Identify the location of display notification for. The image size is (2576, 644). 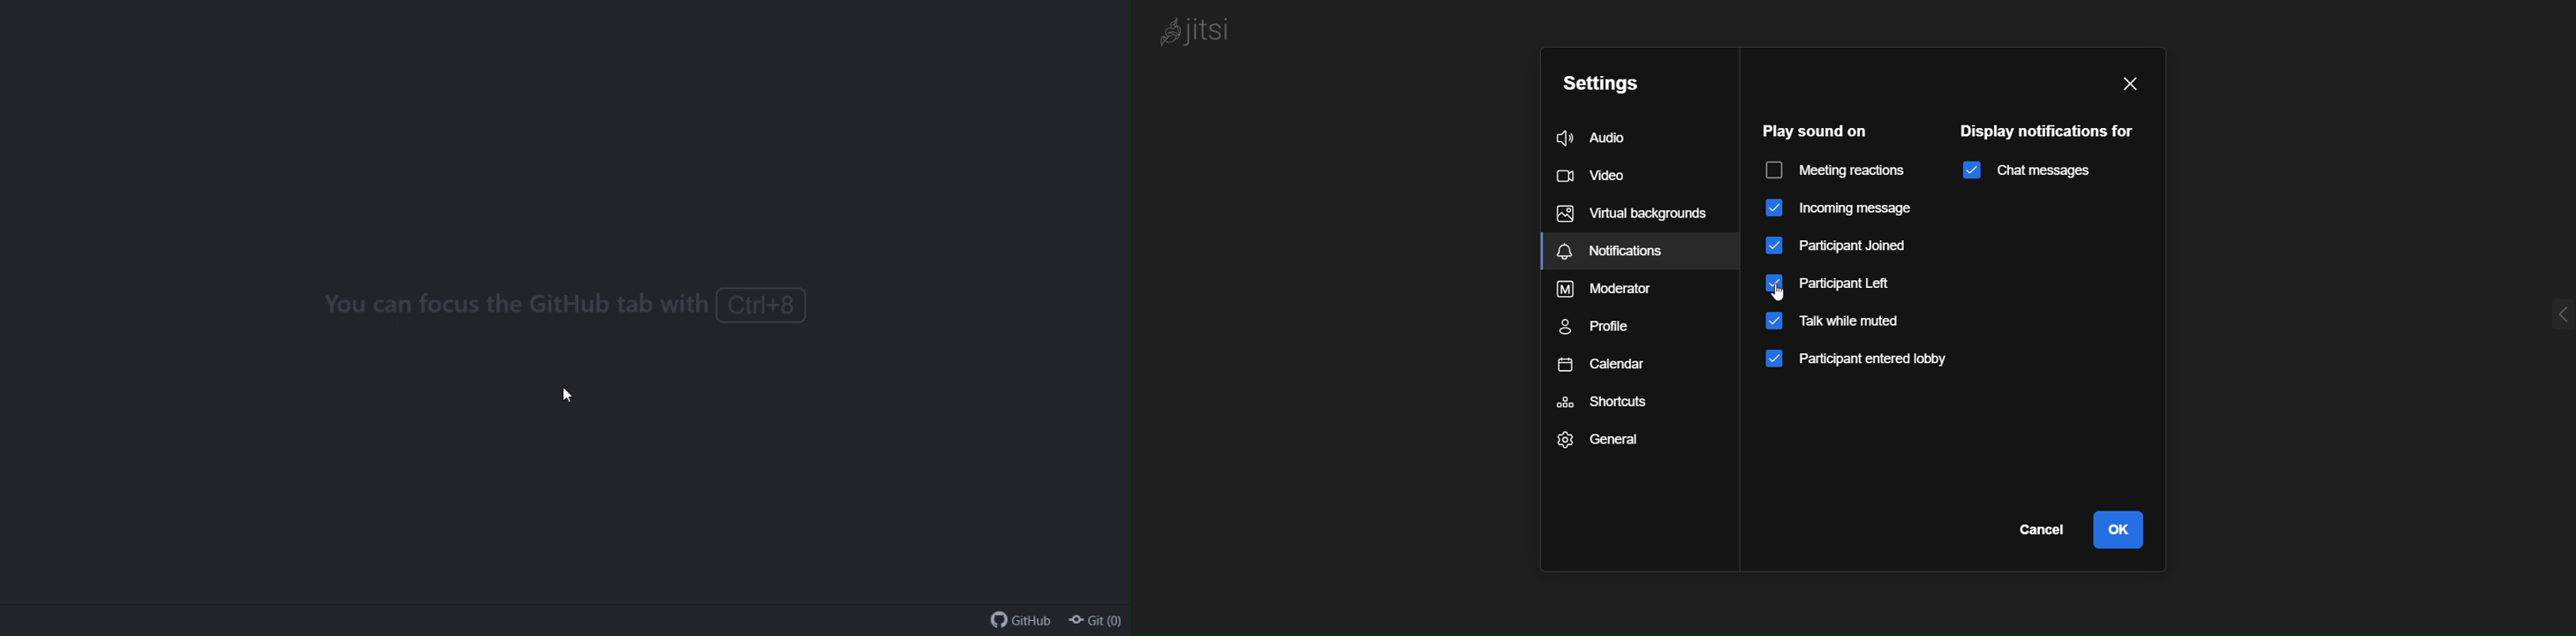
(2054, 130).